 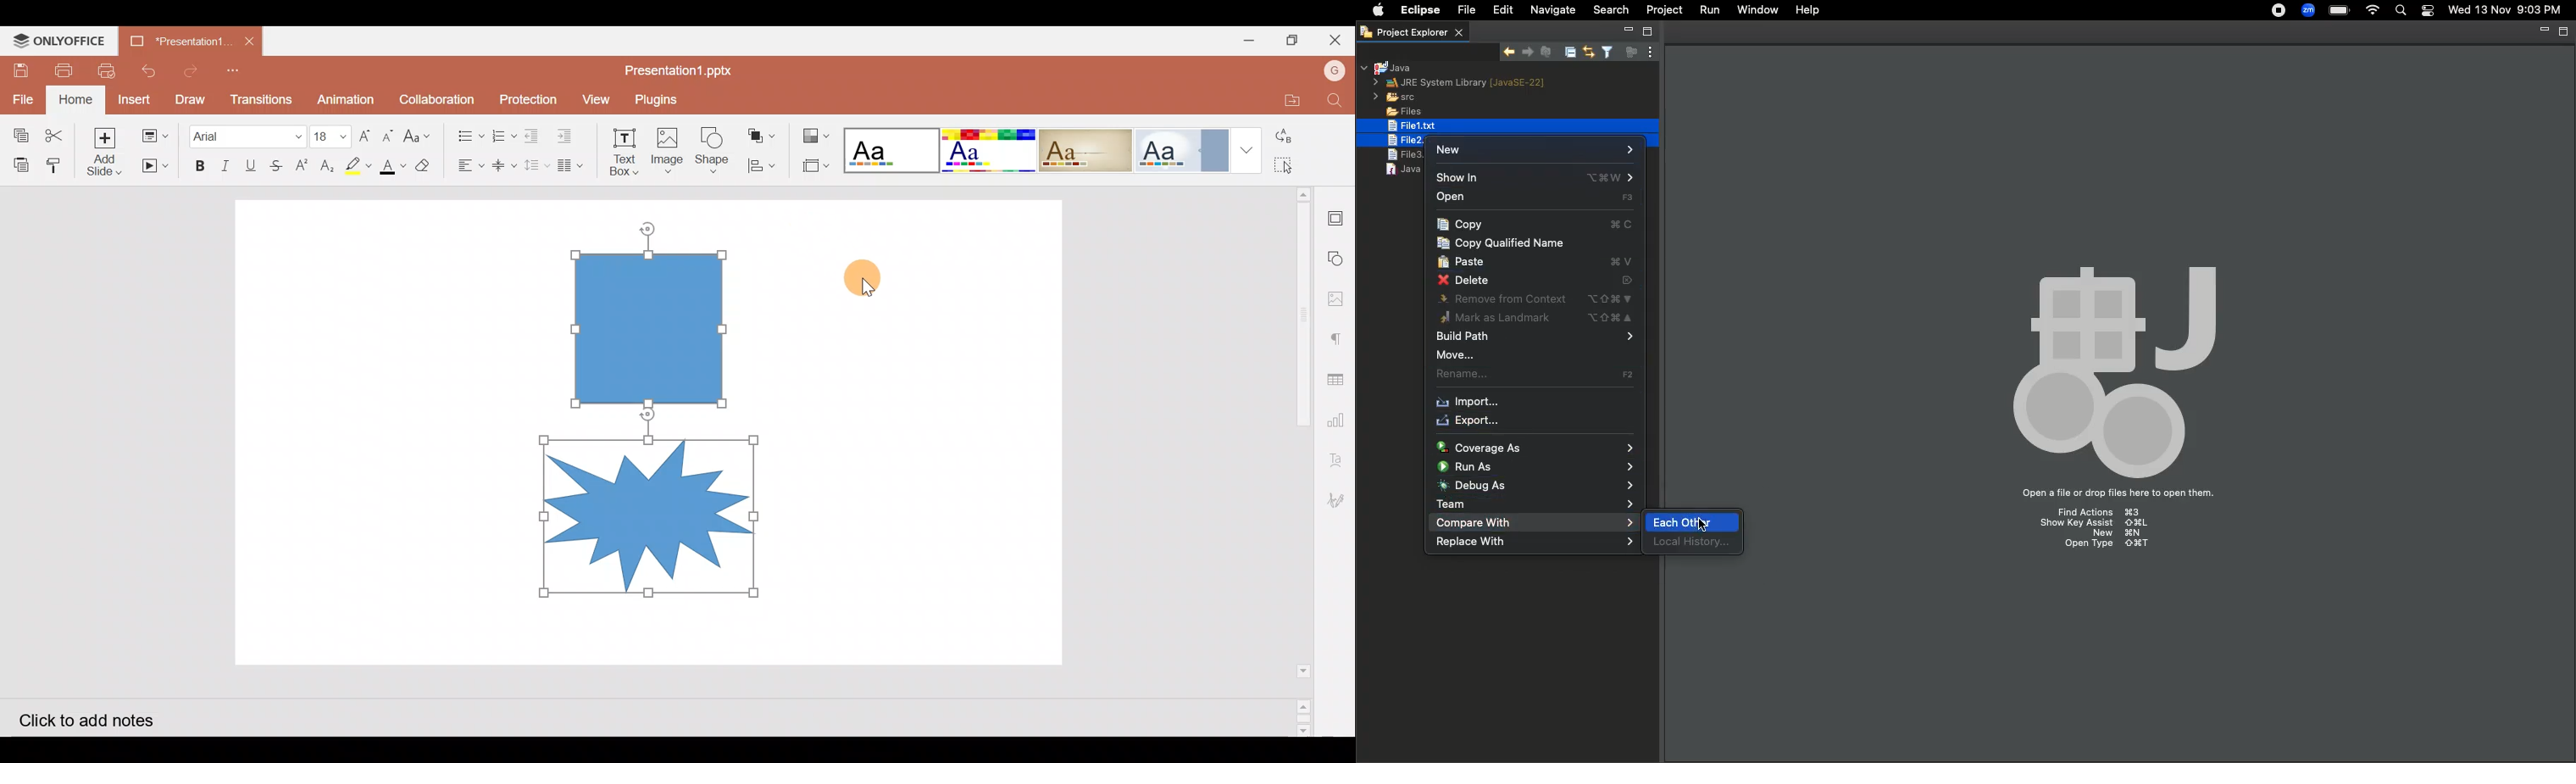 I want to click on Image settings, so click(x=1340, y=295).